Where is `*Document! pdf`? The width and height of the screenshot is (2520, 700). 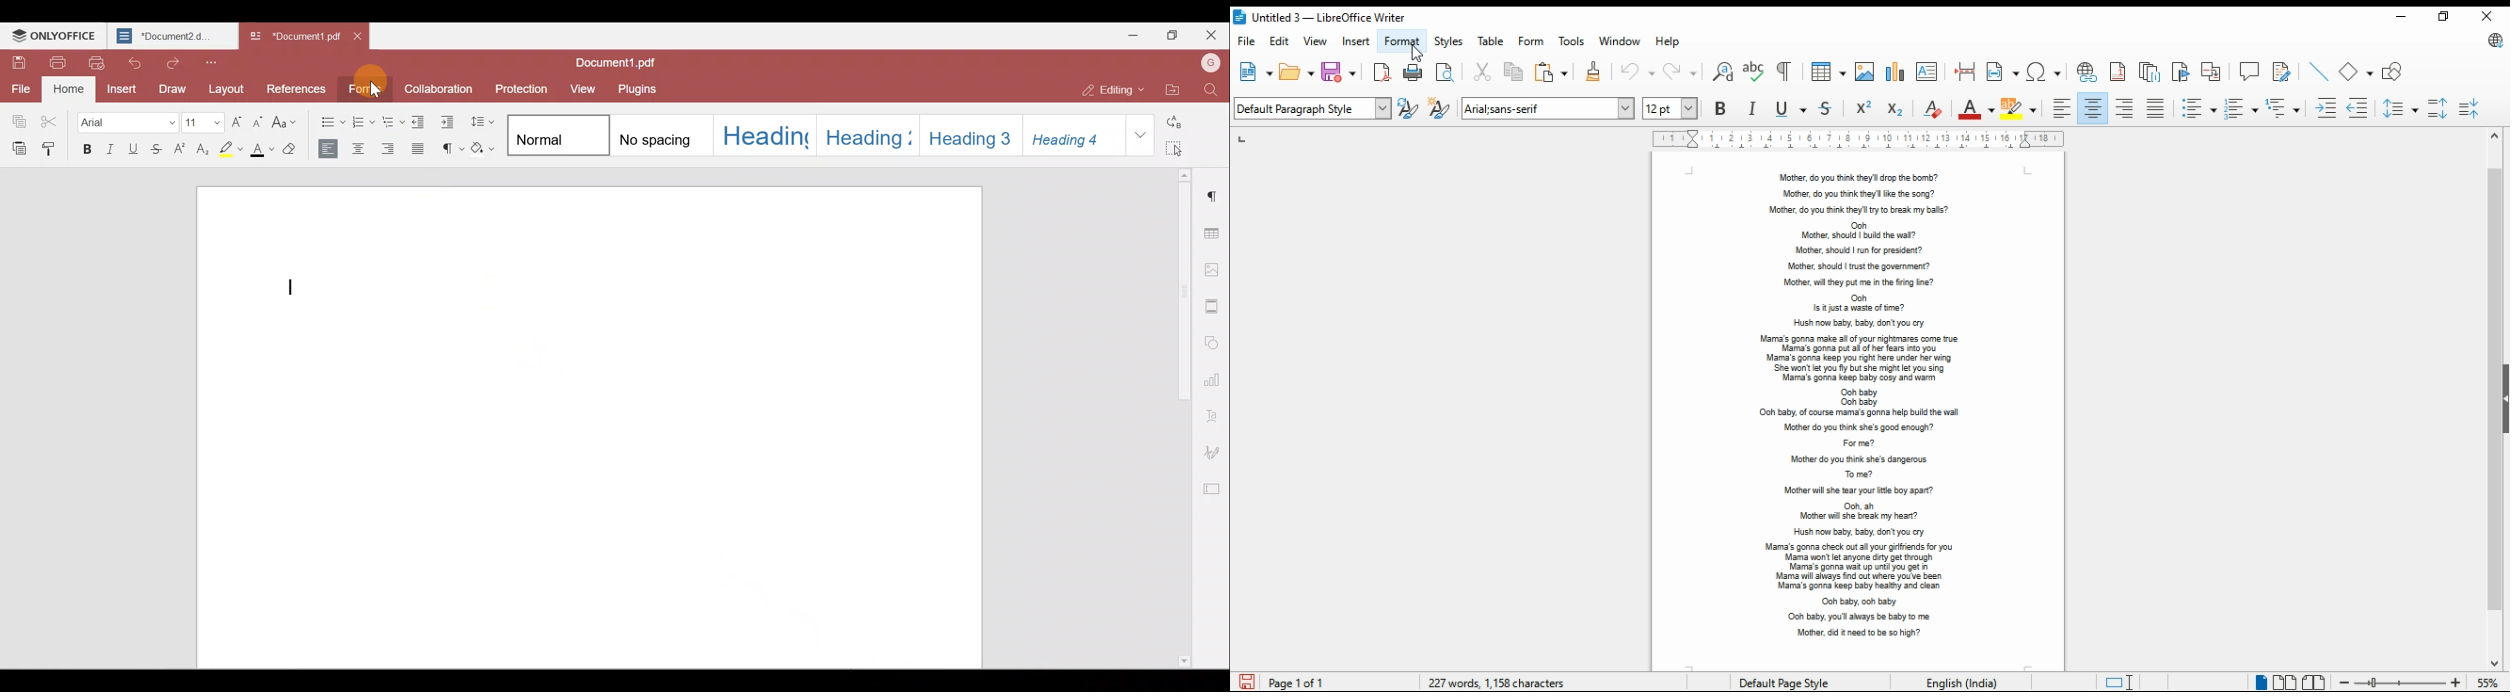 *Document! pdf is located at coordinates (291, 38).